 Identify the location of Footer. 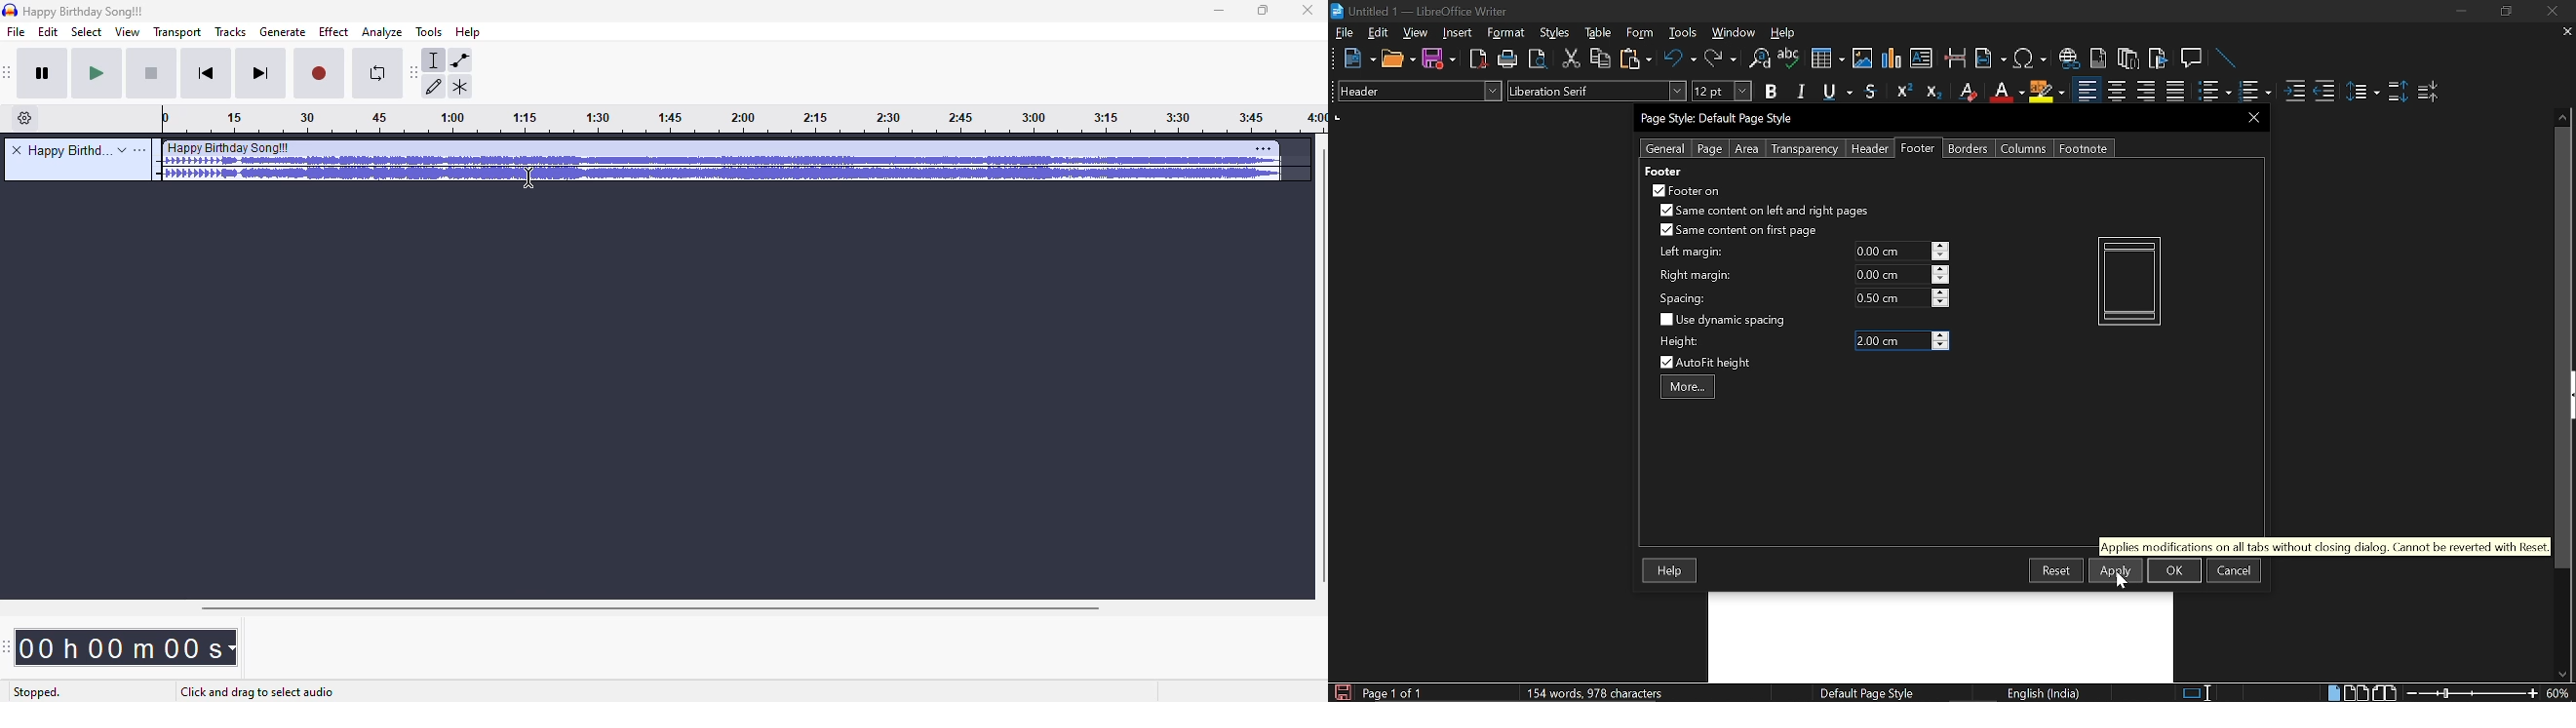
(1919, 148).